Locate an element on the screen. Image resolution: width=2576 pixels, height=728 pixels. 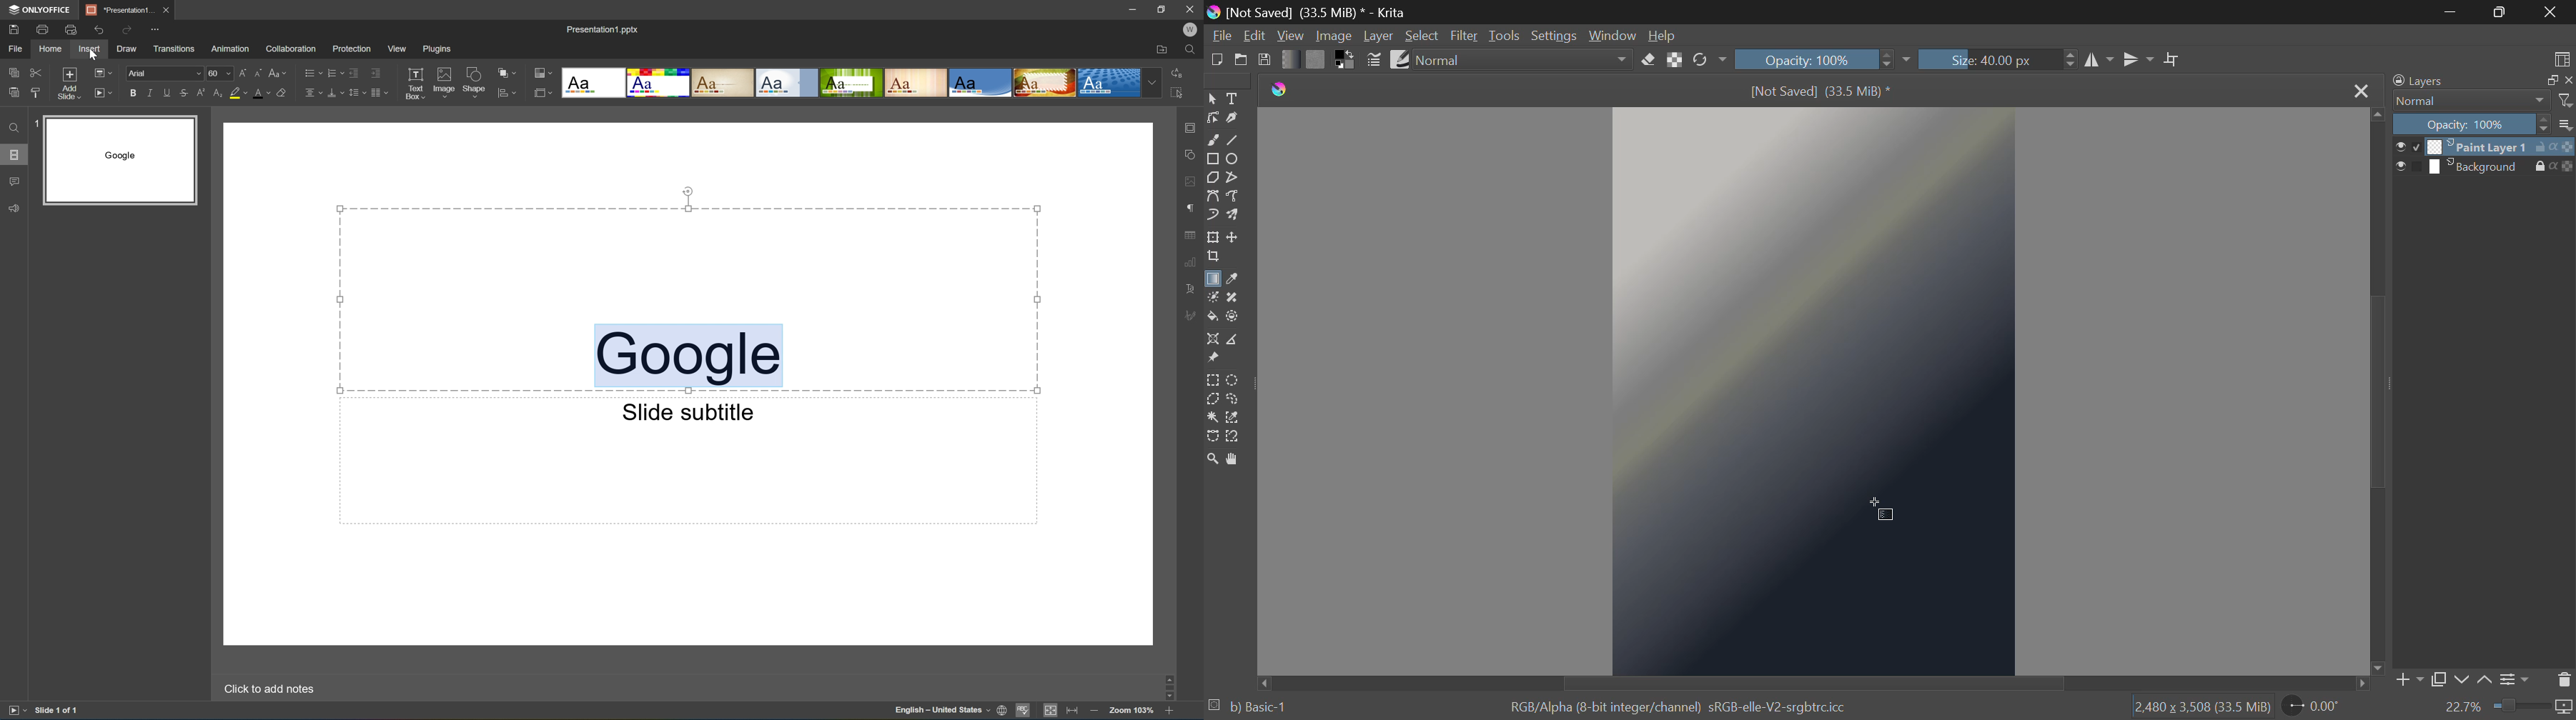
Transitions is located at coordinates (174, 49).